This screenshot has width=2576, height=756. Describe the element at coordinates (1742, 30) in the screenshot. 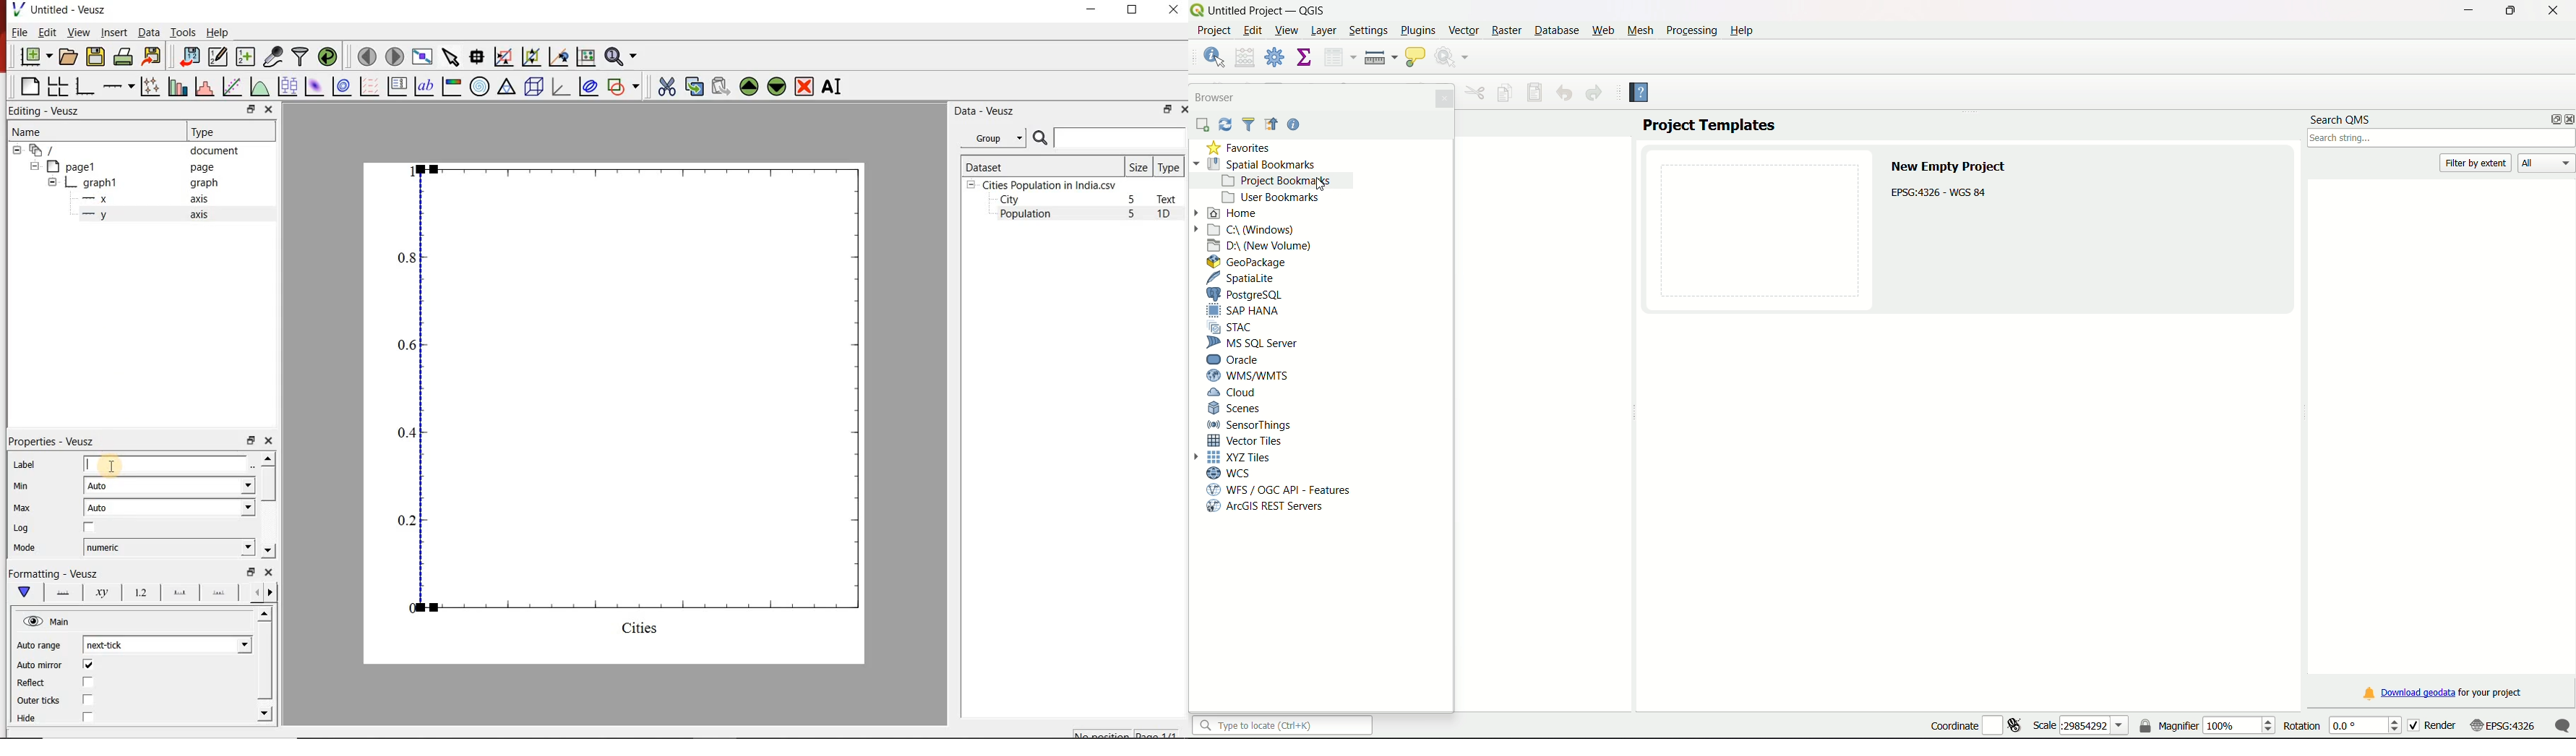

I see `Help` at that location.